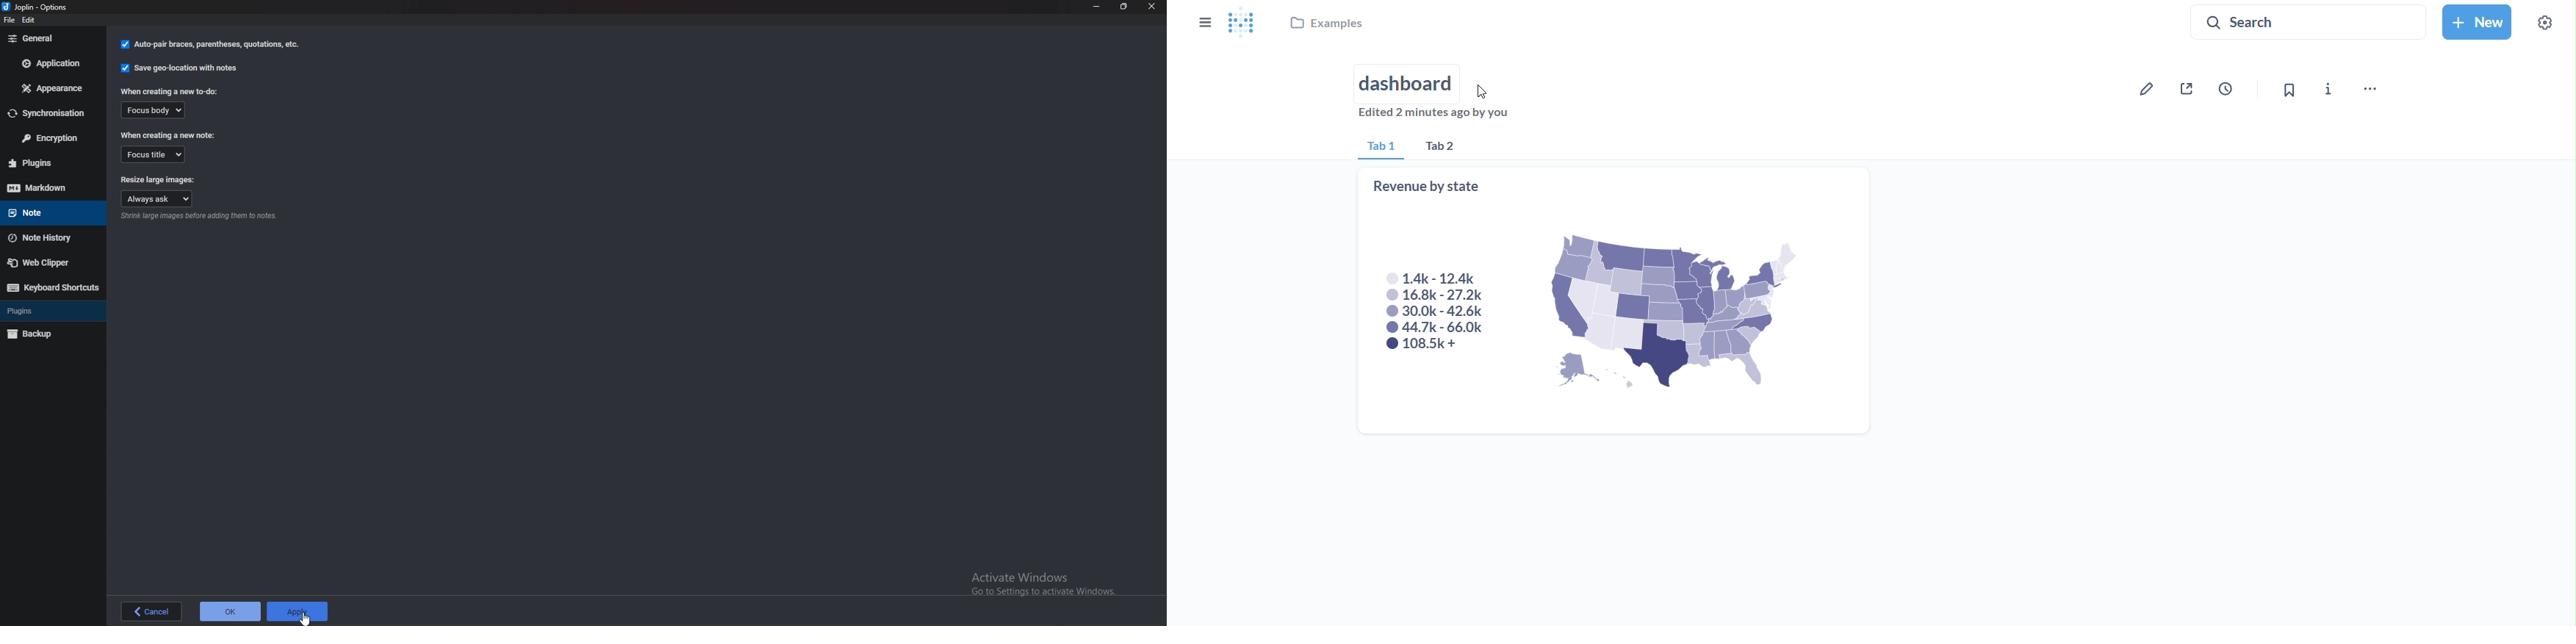  What do you see at coordinates (171, 91) in the screenshot?
I see `When creating a new to do` at bounding box center [171, 91].